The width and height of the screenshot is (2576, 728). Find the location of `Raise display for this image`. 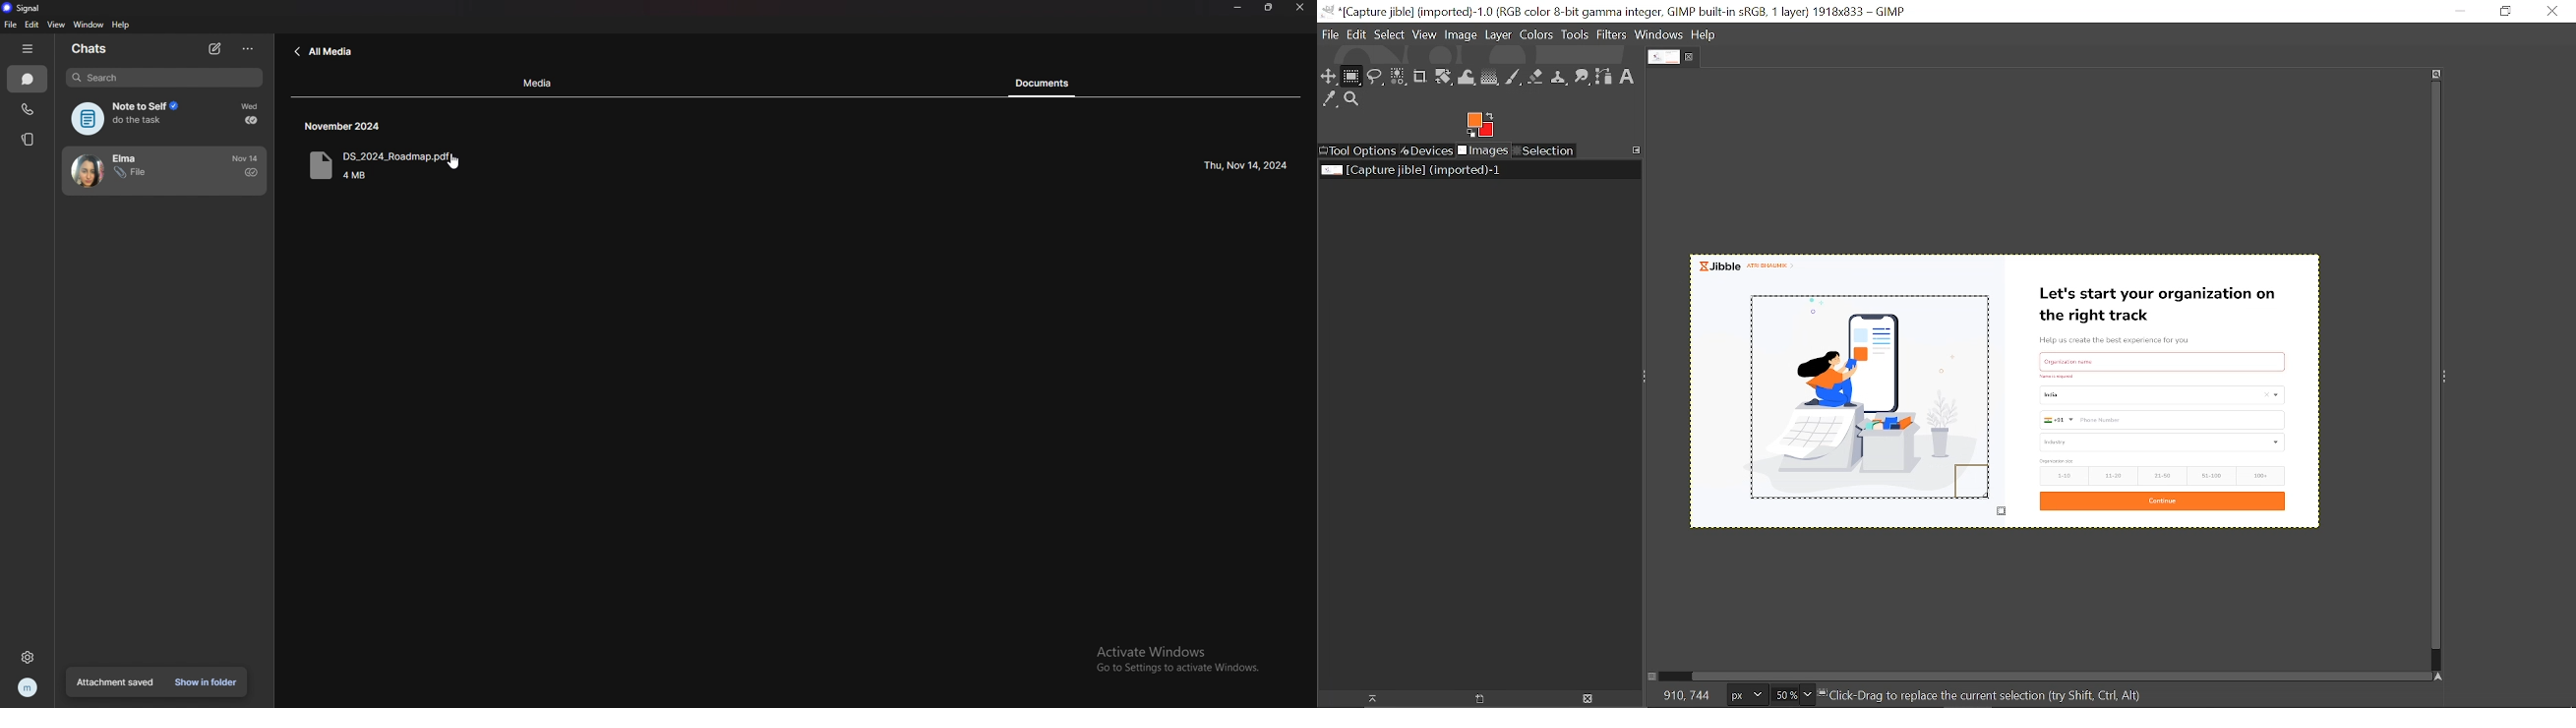

Raise display for this image is located at coordinates (1366, 698).